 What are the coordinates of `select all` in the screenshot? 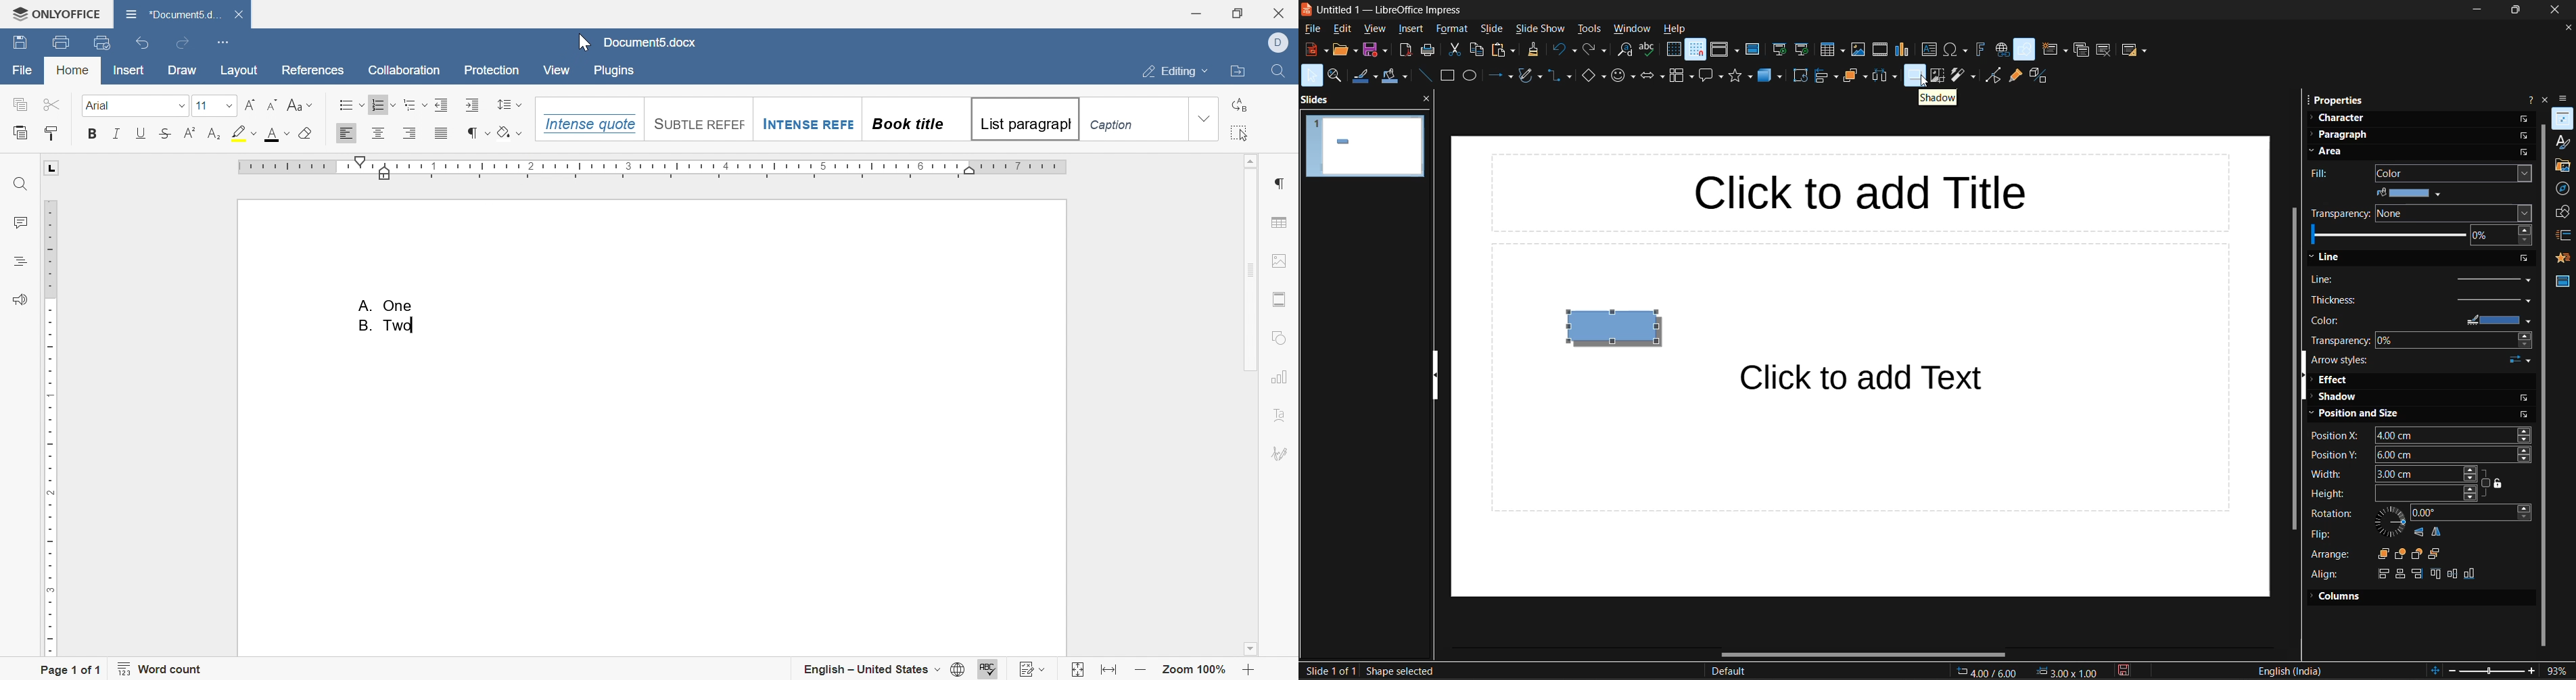 It's located at (1240, 132).